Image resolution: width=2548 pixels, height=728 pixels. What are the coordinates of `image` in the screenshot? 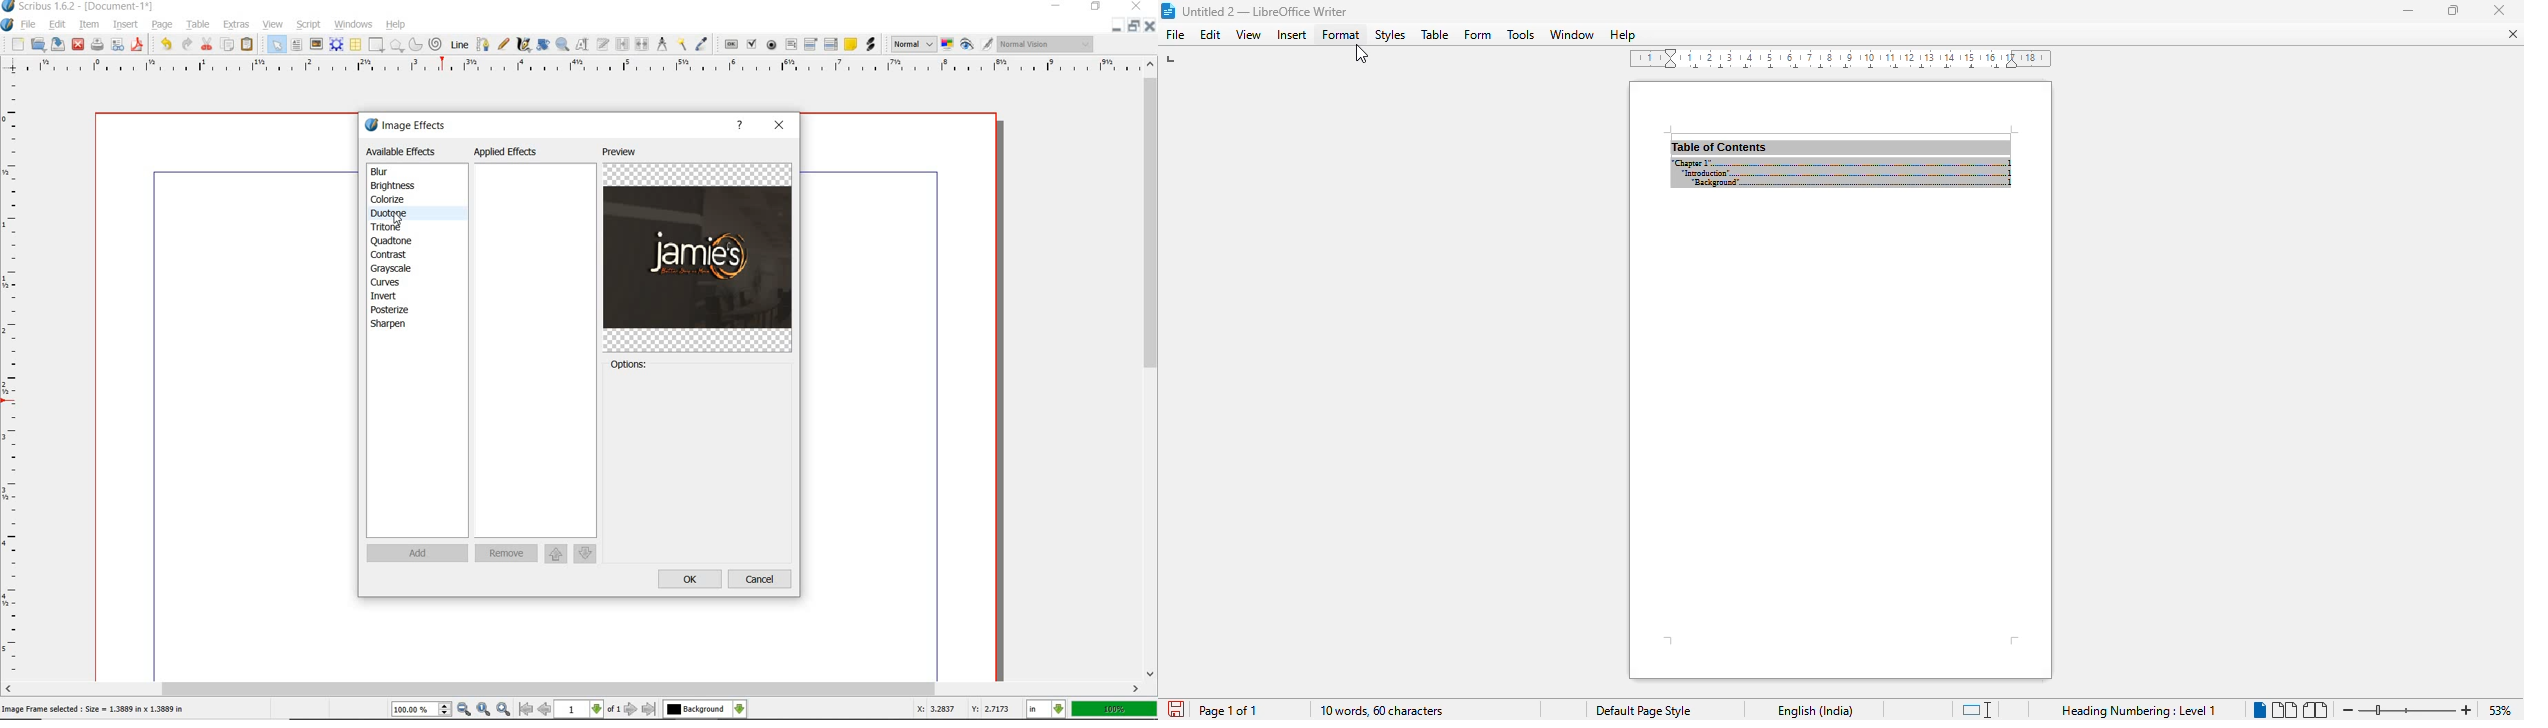 It's located at (699, 258).